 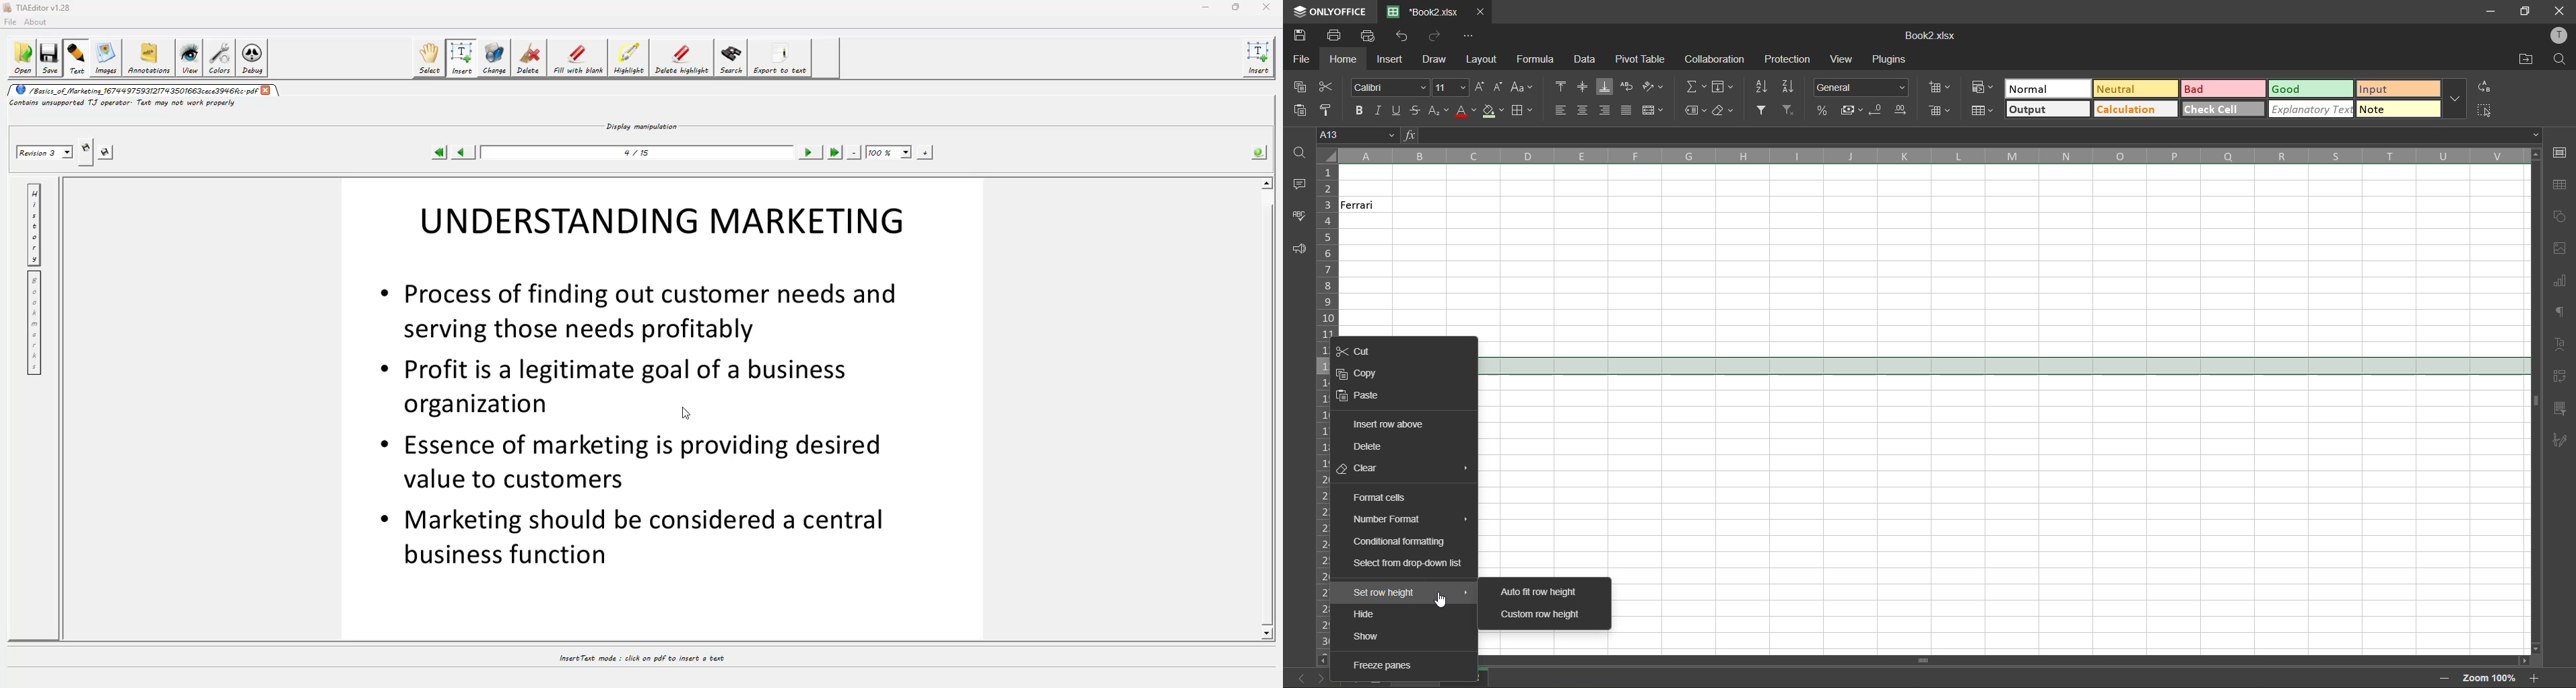 I want to click on explanatory text, so click(x=2313, y=108).